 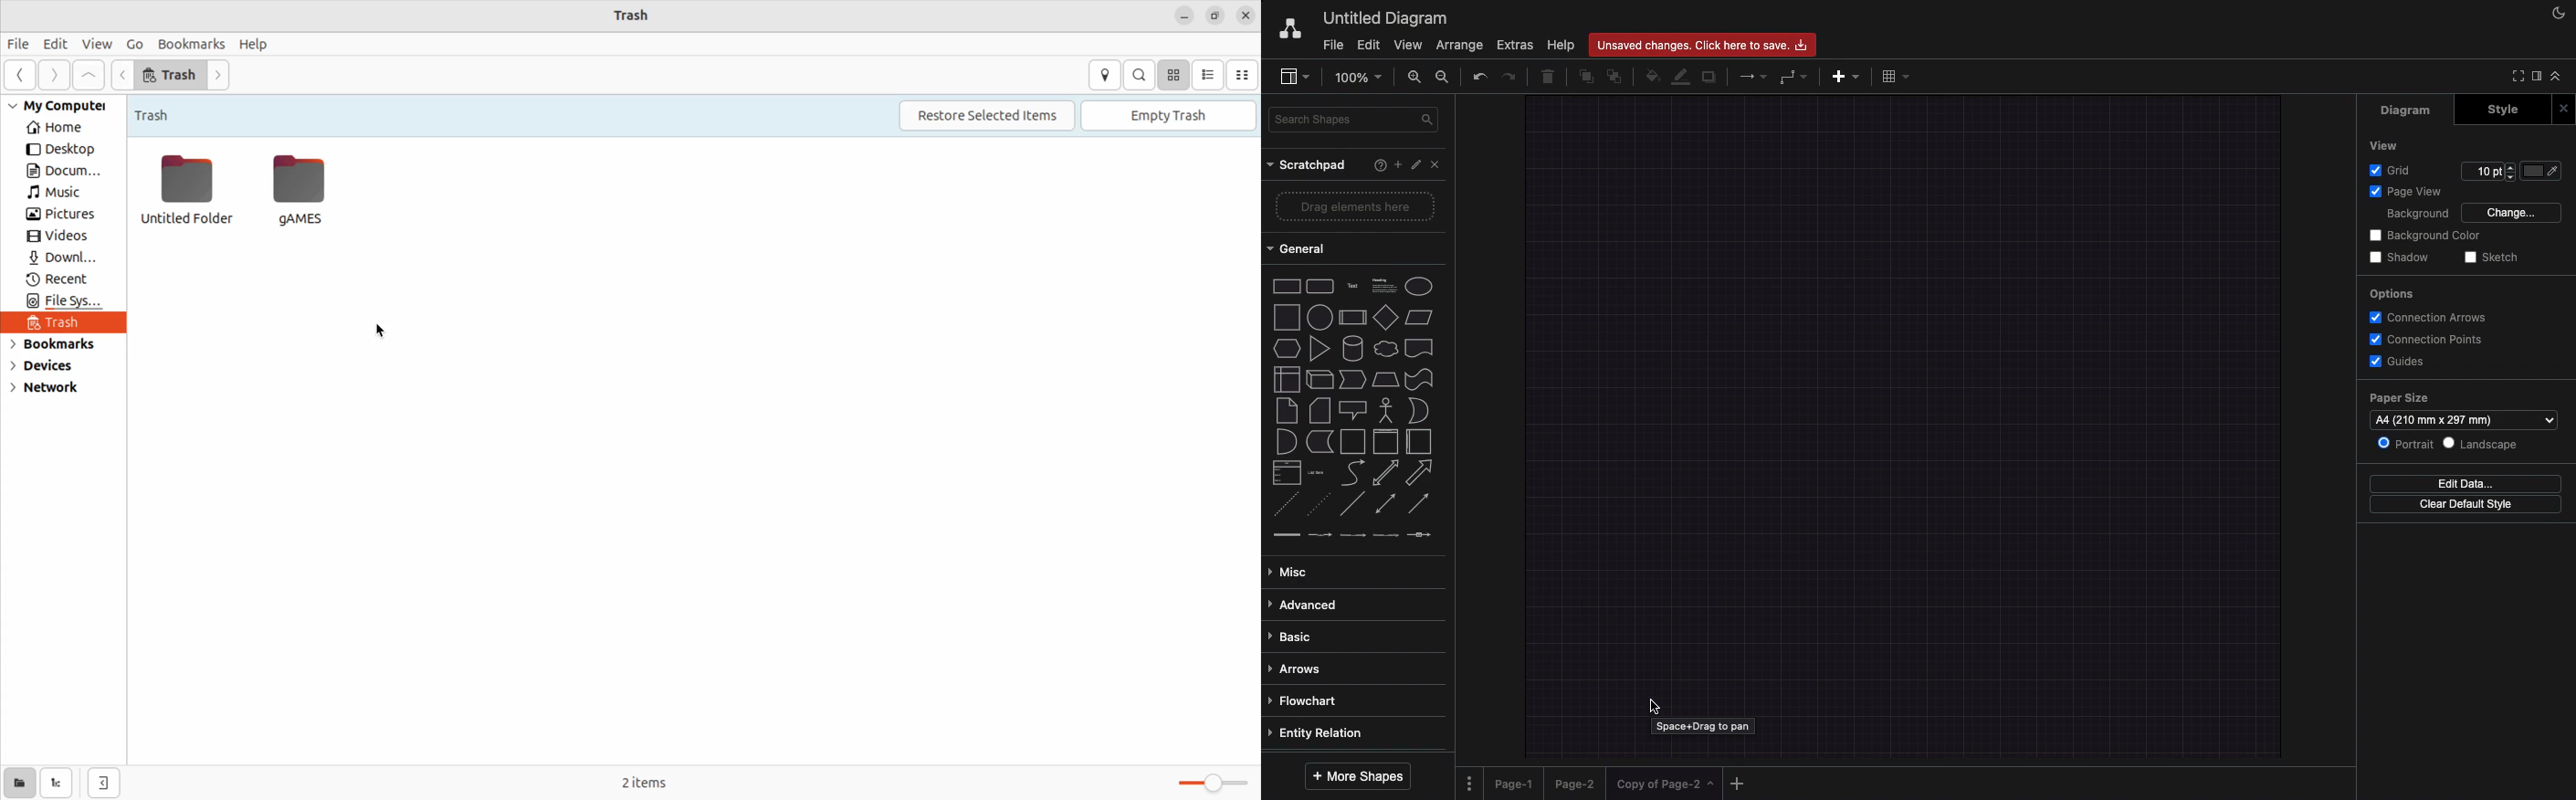 What do you see at coordinates (60, 129) in the screenshot?
I see `home` at bounding box center [60, 129].